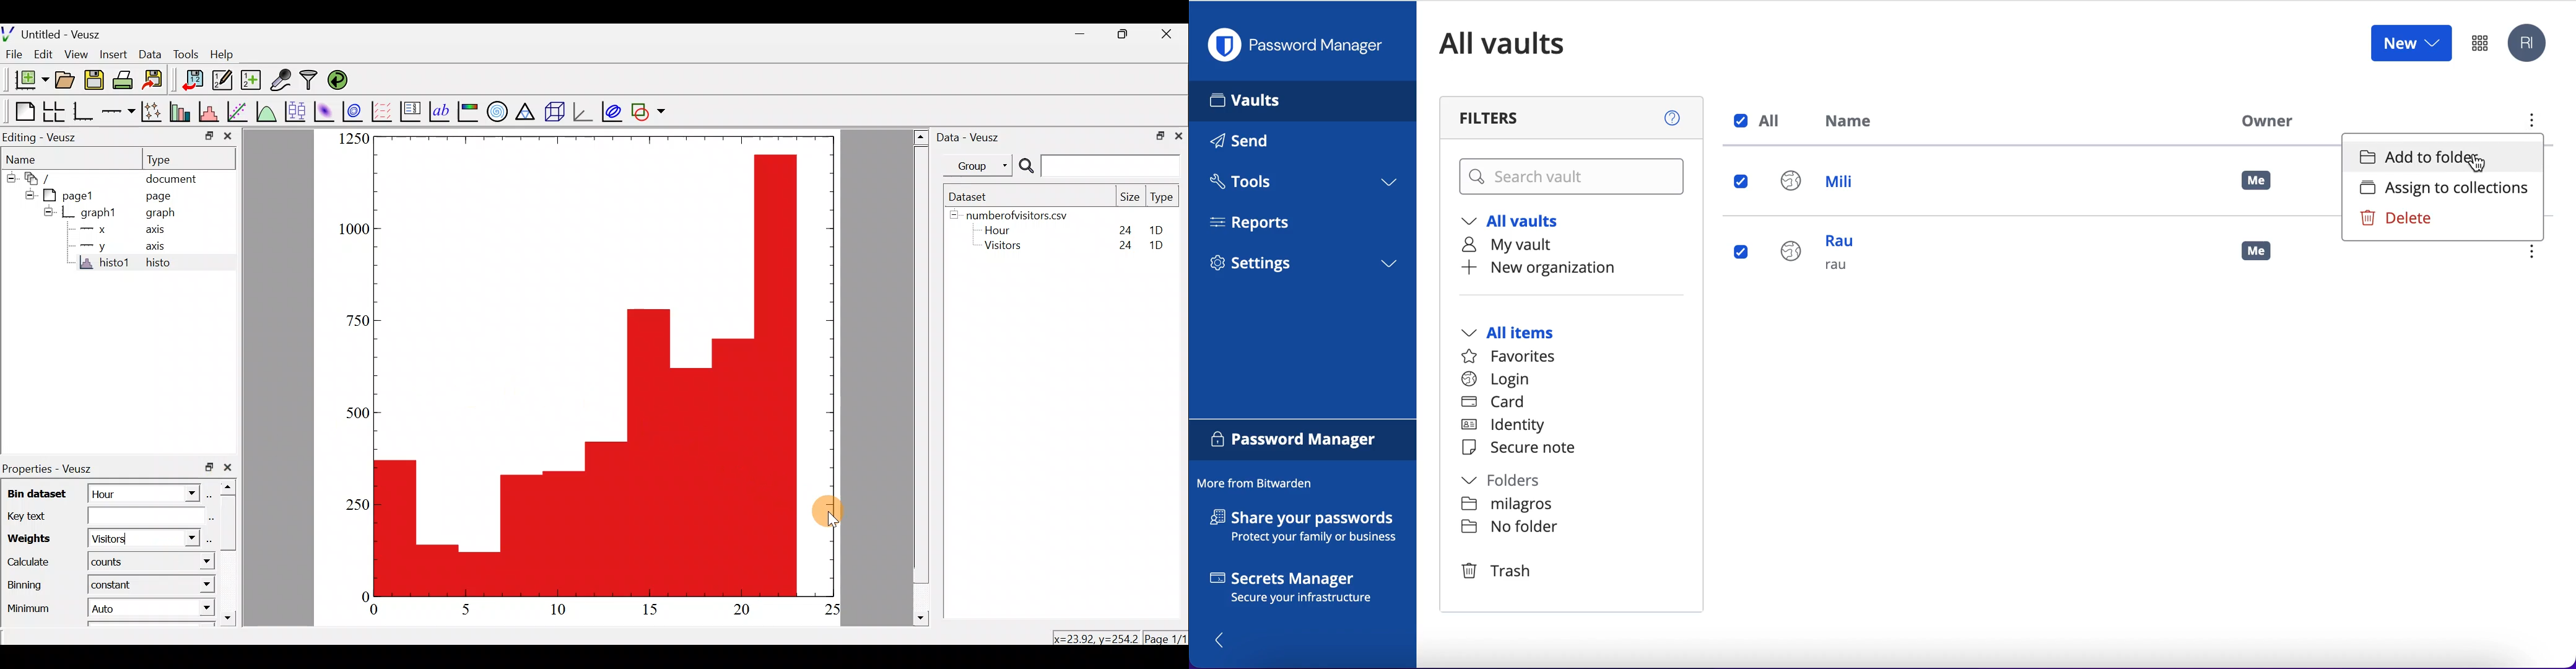 This screenshot has width=2576, height=672. Describe the element at coordinates (166, 159) in the screenshot. I see `Type` at that location.